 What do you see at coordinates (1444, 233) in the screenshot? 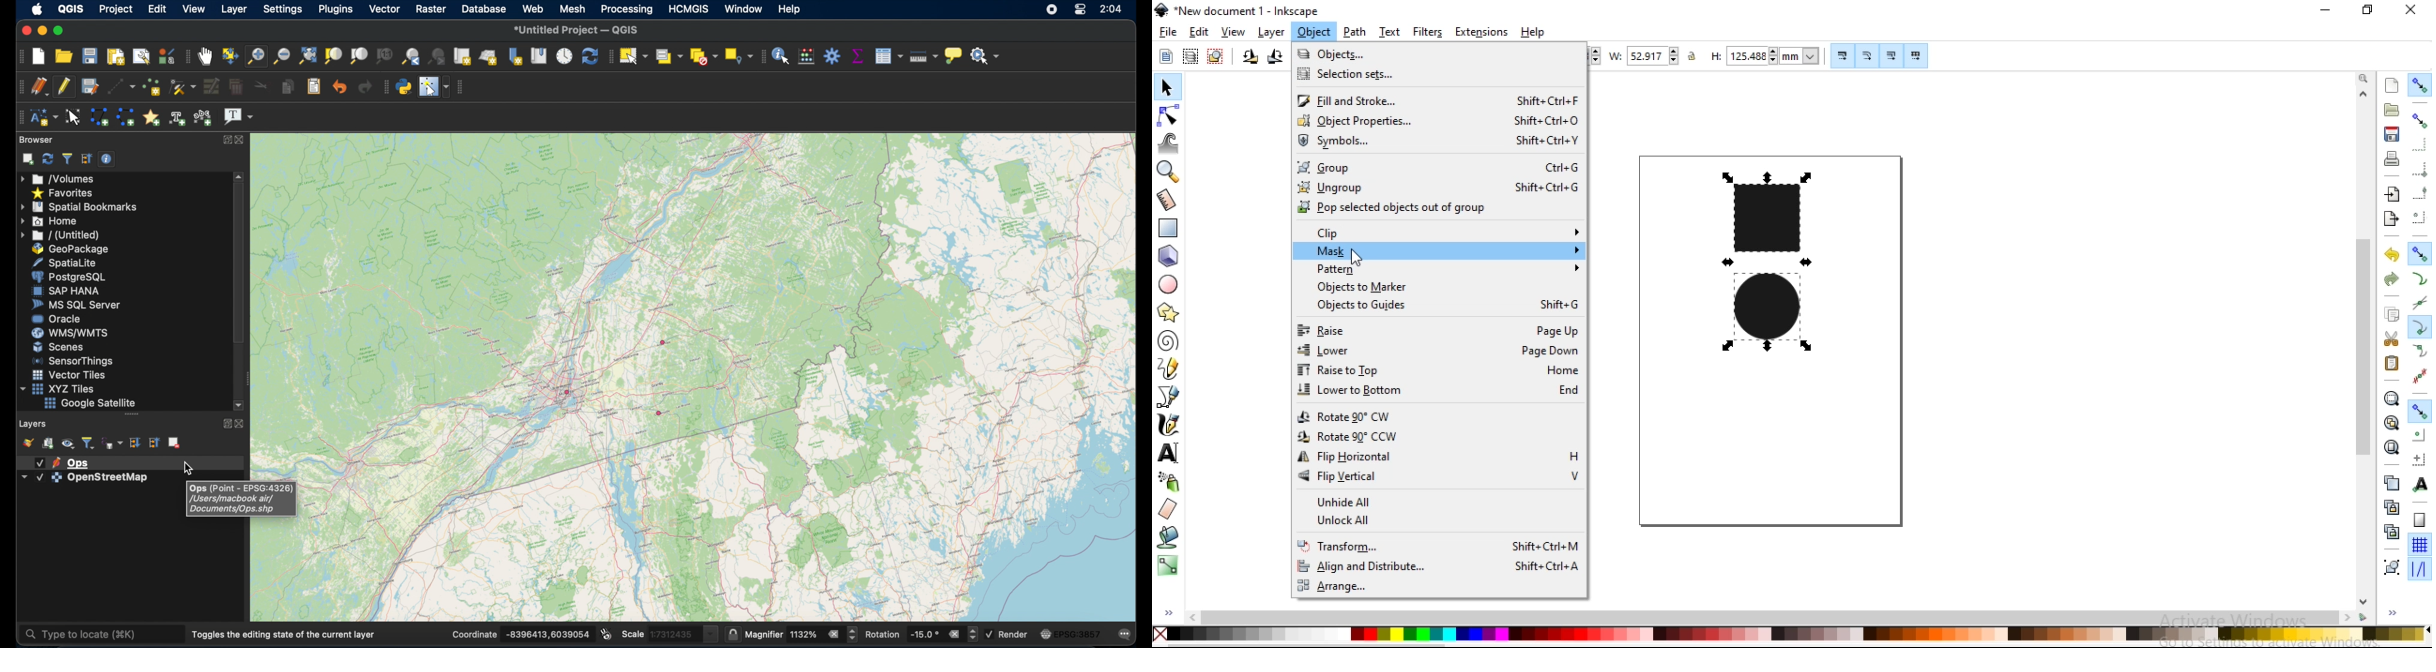
I see `clip` at bounding box center [1444, 233].